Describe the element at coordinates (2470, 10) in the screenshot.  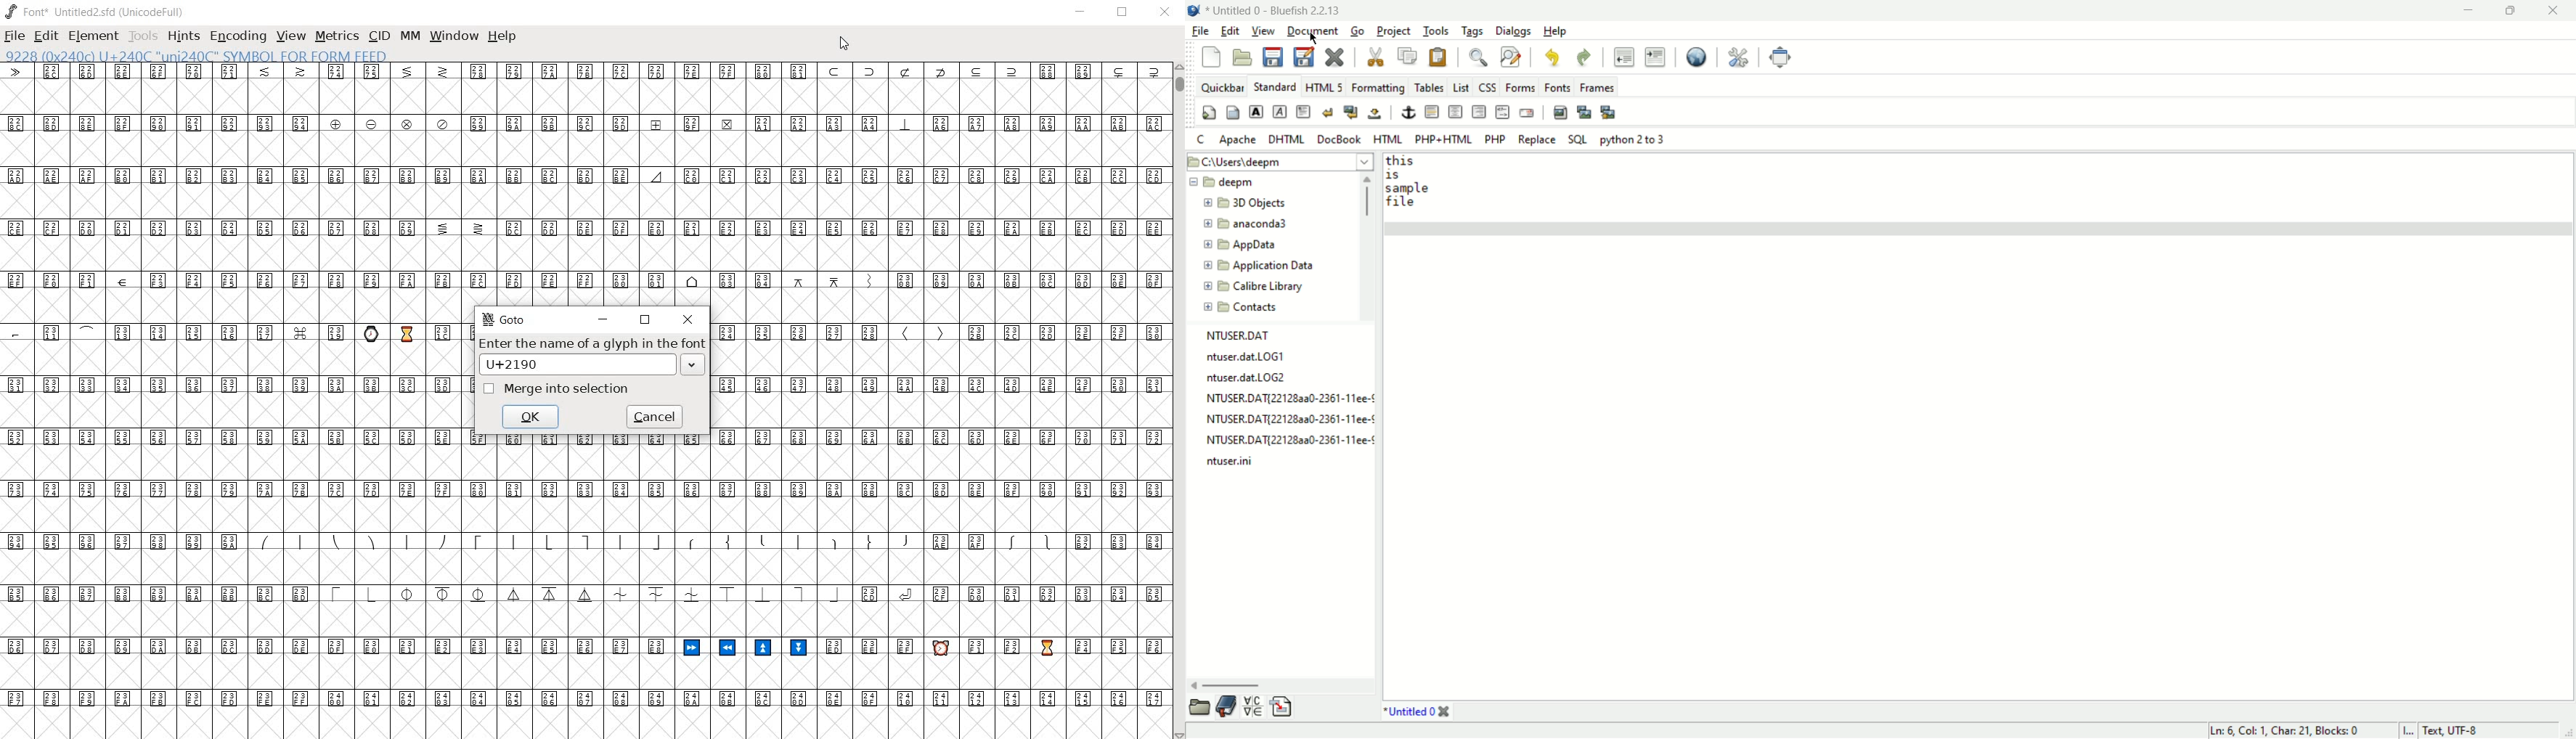
I see `minimize` at that location.